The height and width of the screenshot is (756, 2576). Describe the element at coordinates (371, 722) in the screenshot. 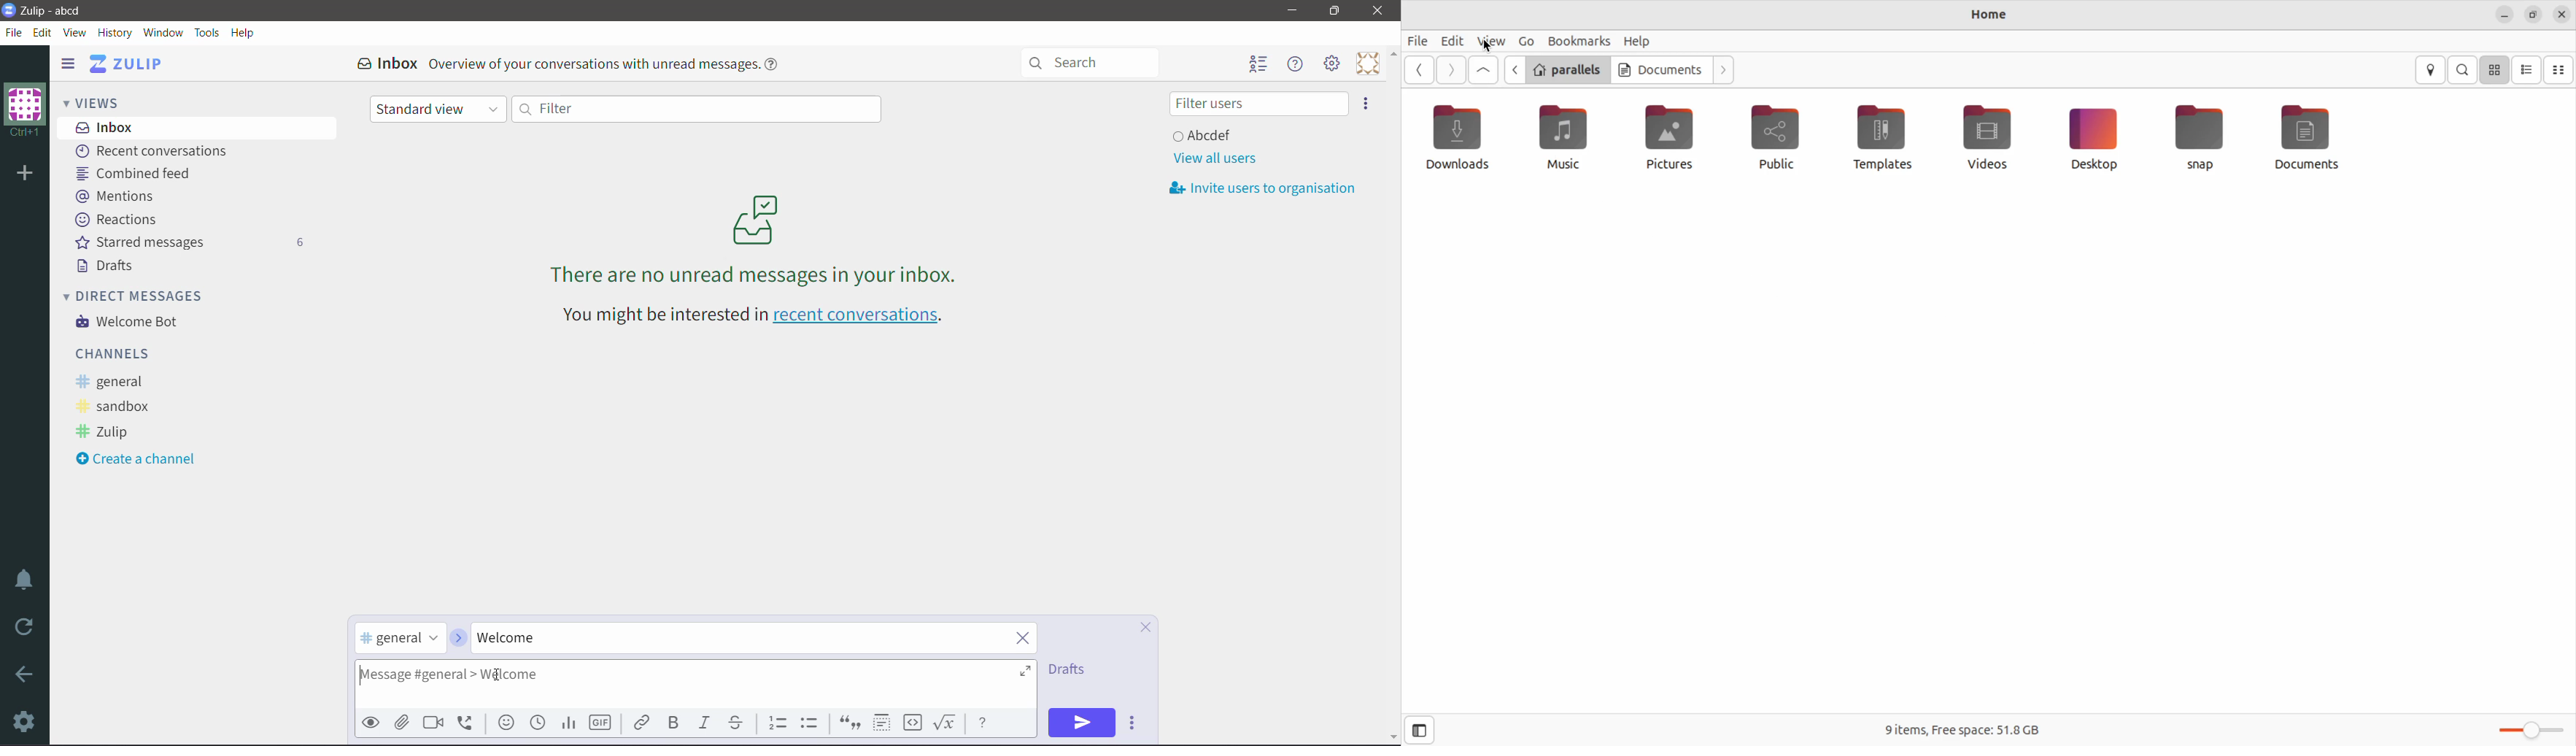

I see `Preview` at that location.